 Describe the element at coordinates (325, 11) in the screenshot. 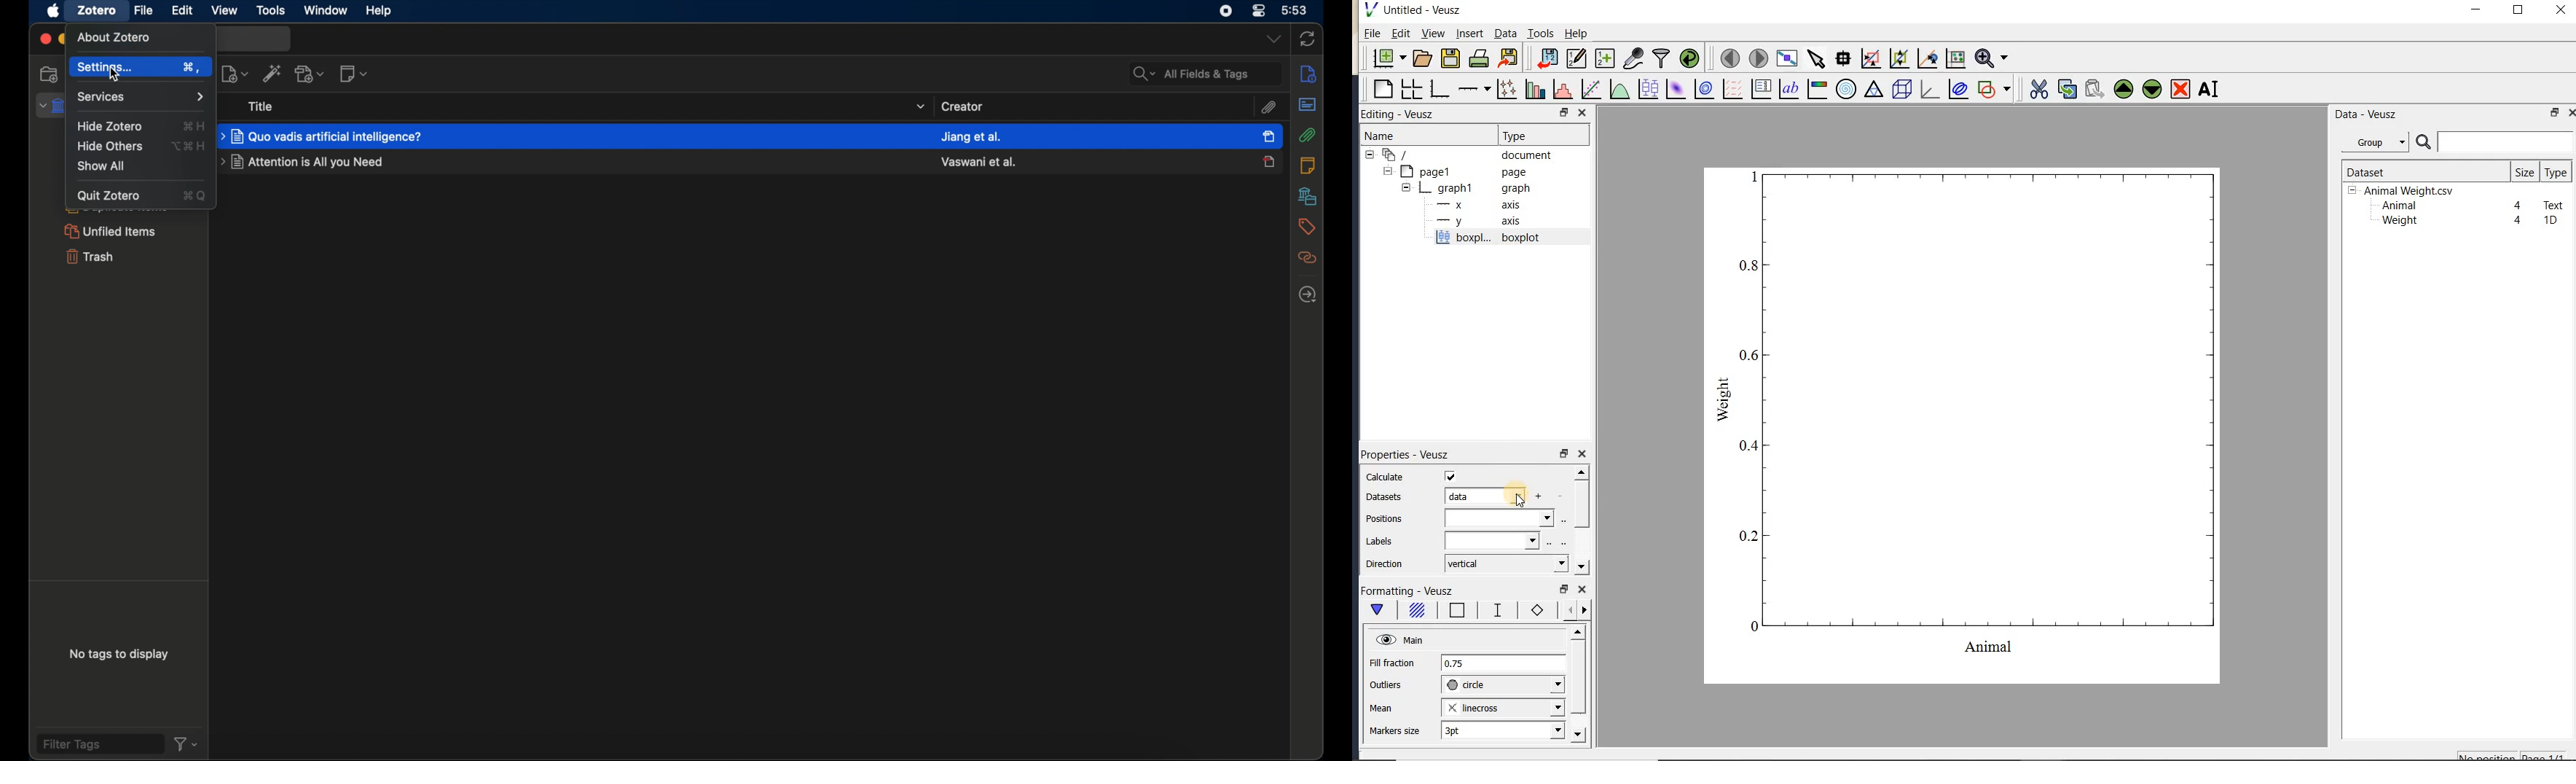

I see `window` at that location.